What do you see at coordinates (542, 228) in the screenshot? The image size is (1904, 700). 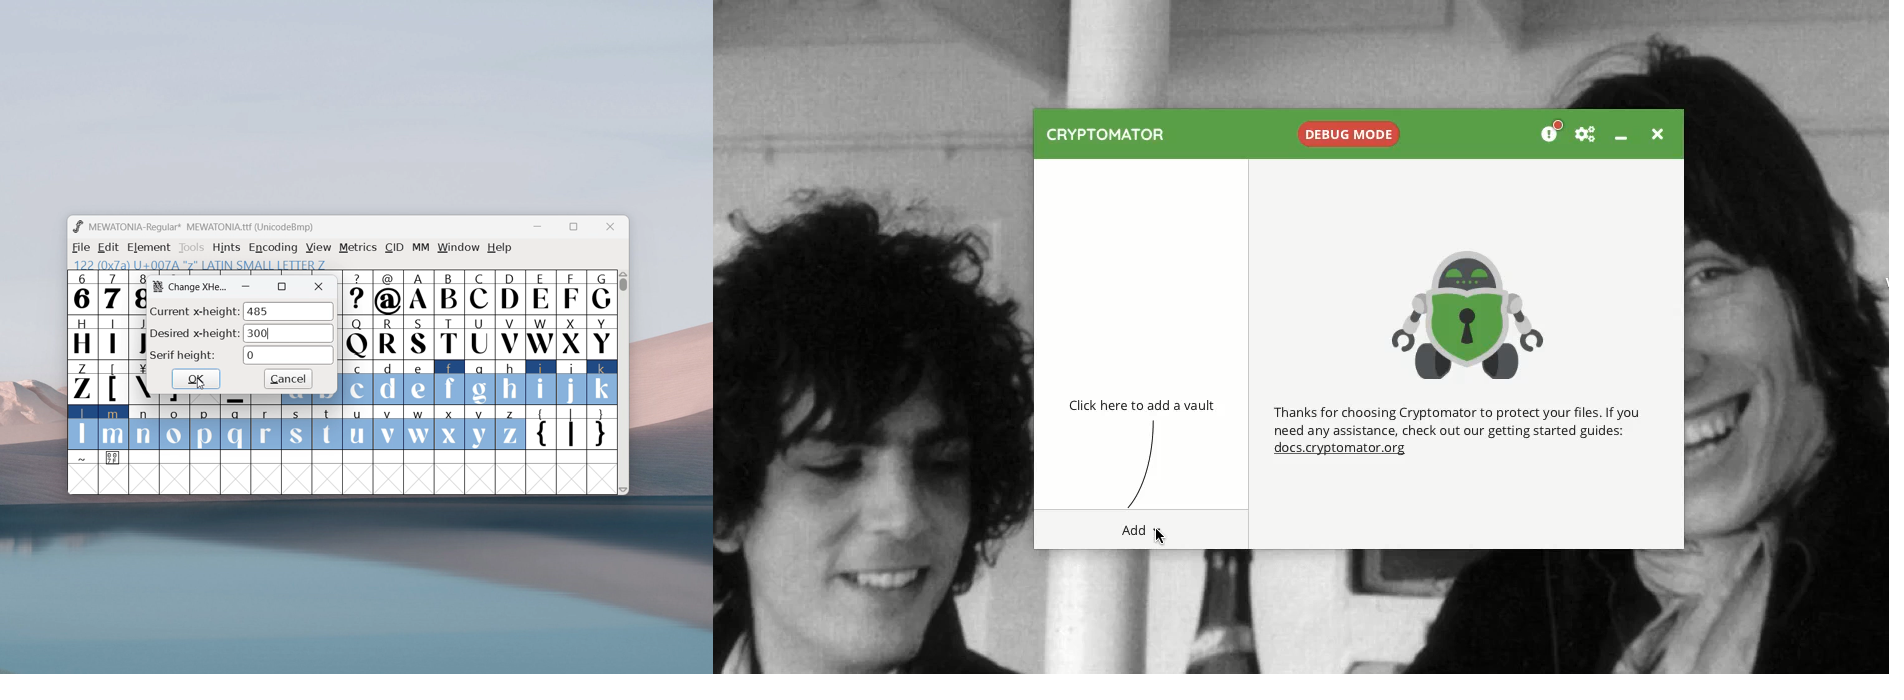 I see `minimize` at bounding box center [542, 228].